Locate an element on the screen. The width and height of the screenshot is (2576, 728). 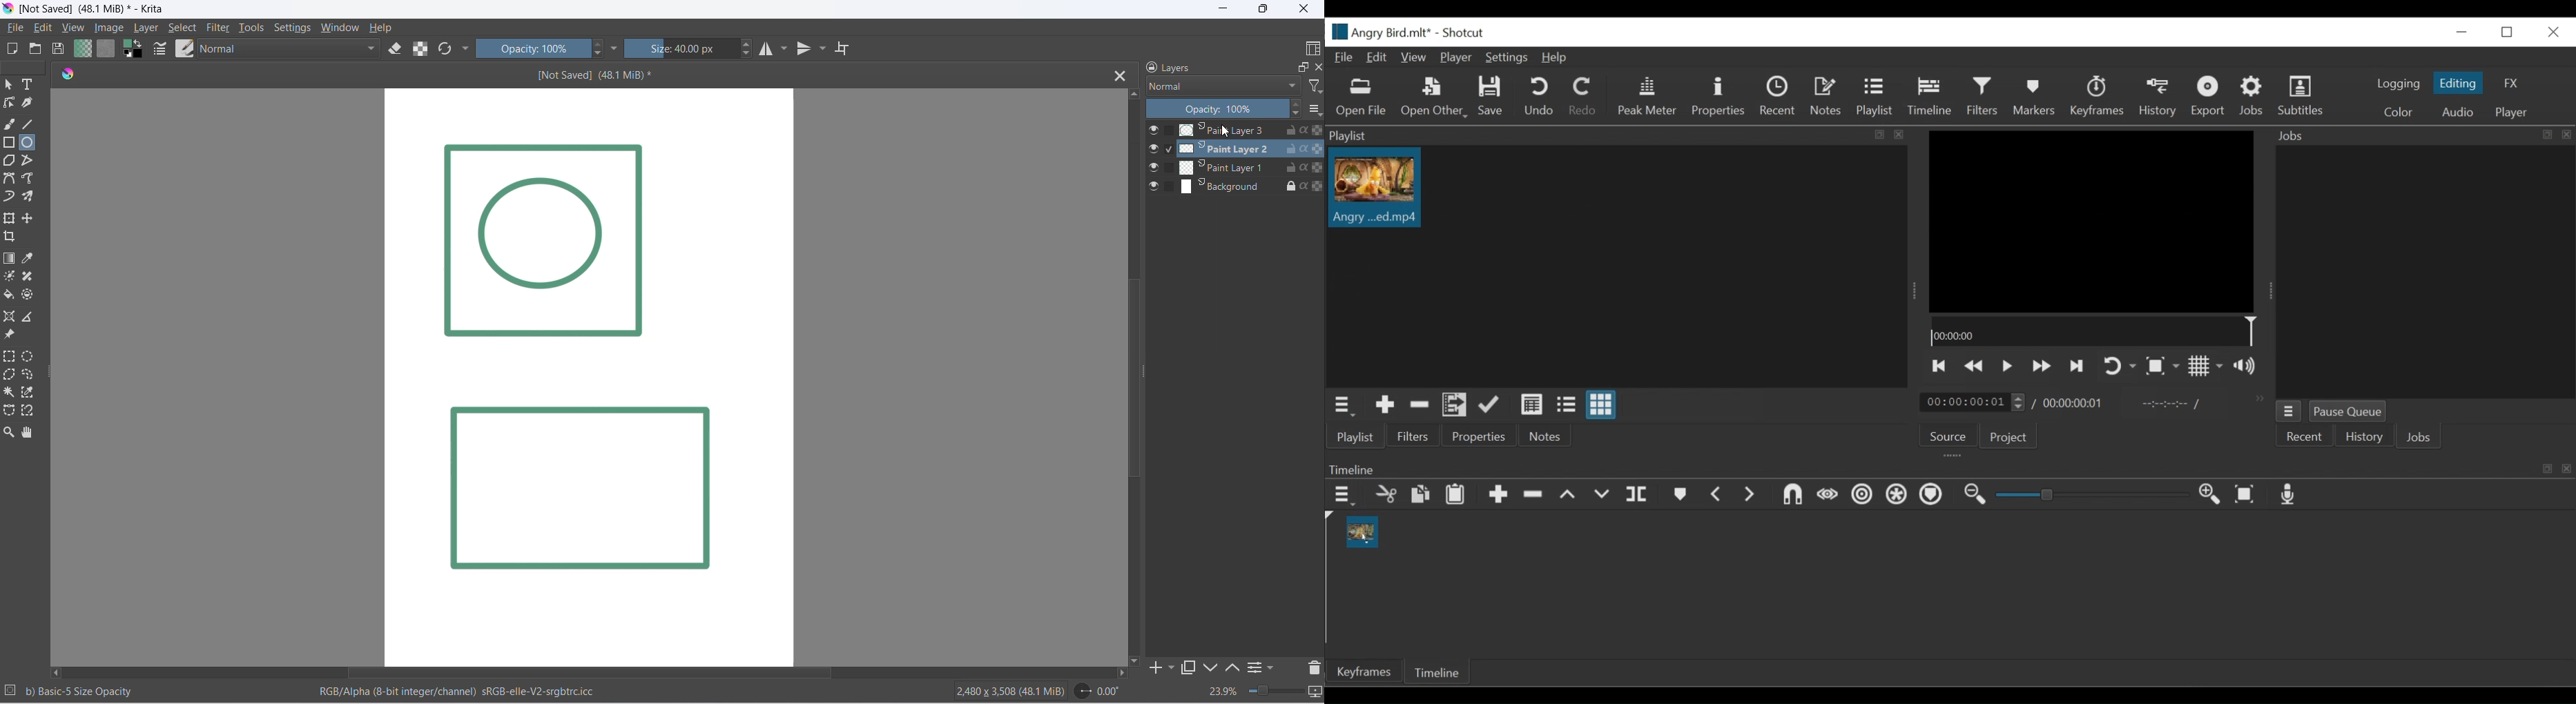
contigous selection stool is located at coordinates (10, 392).